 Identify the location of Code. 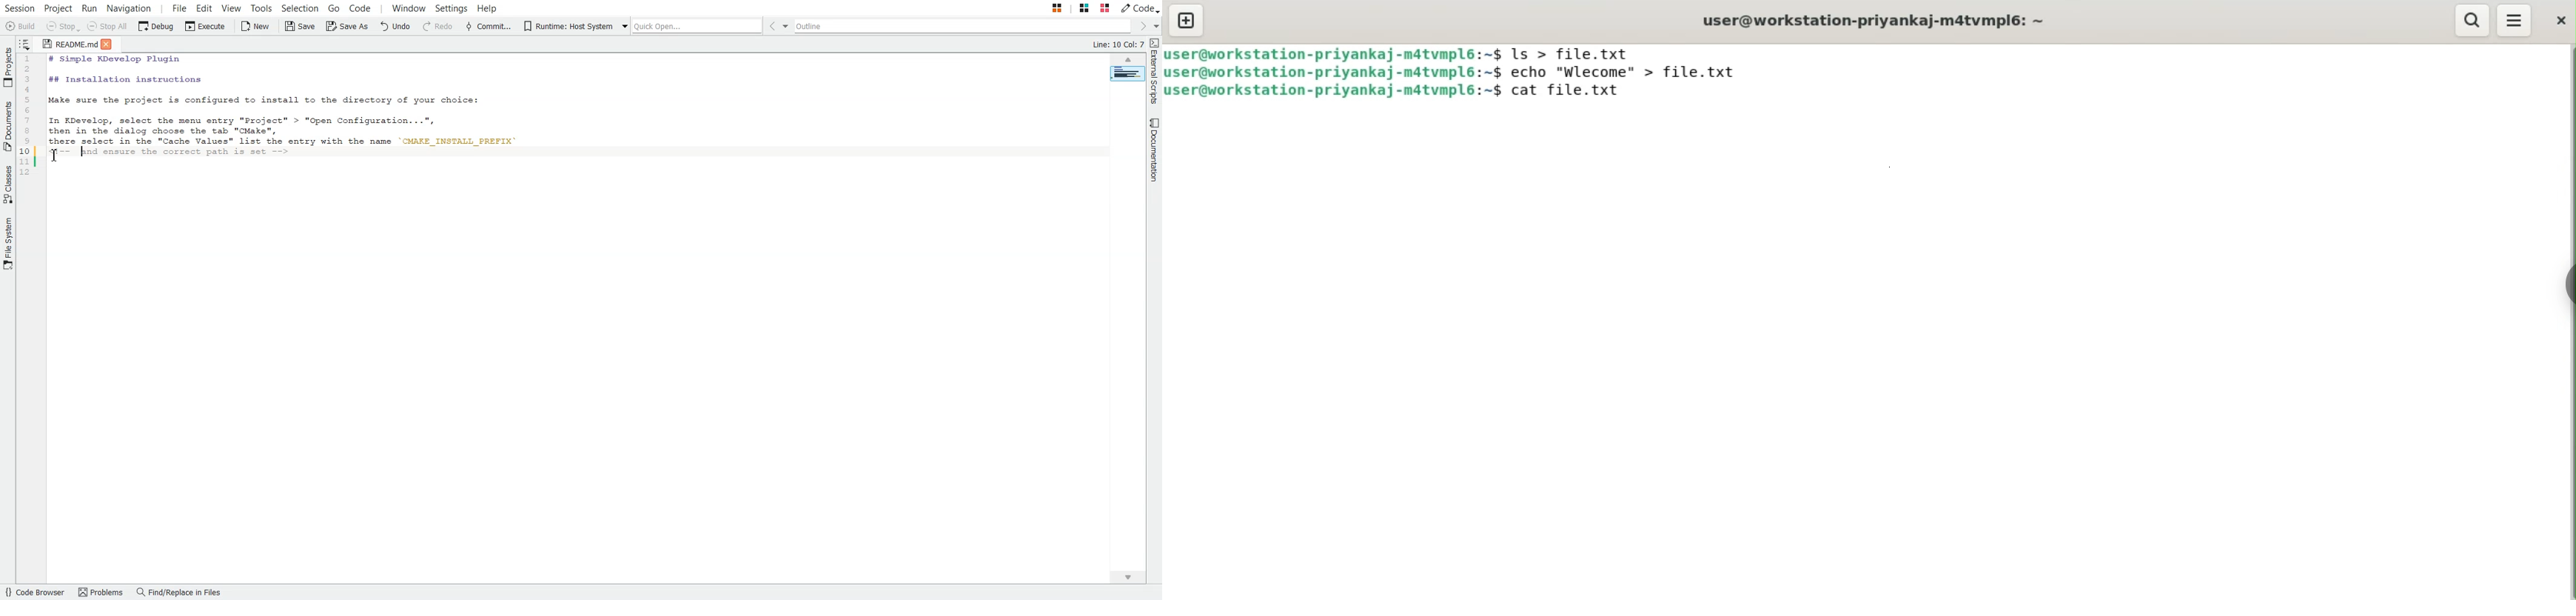
(1140, 8).